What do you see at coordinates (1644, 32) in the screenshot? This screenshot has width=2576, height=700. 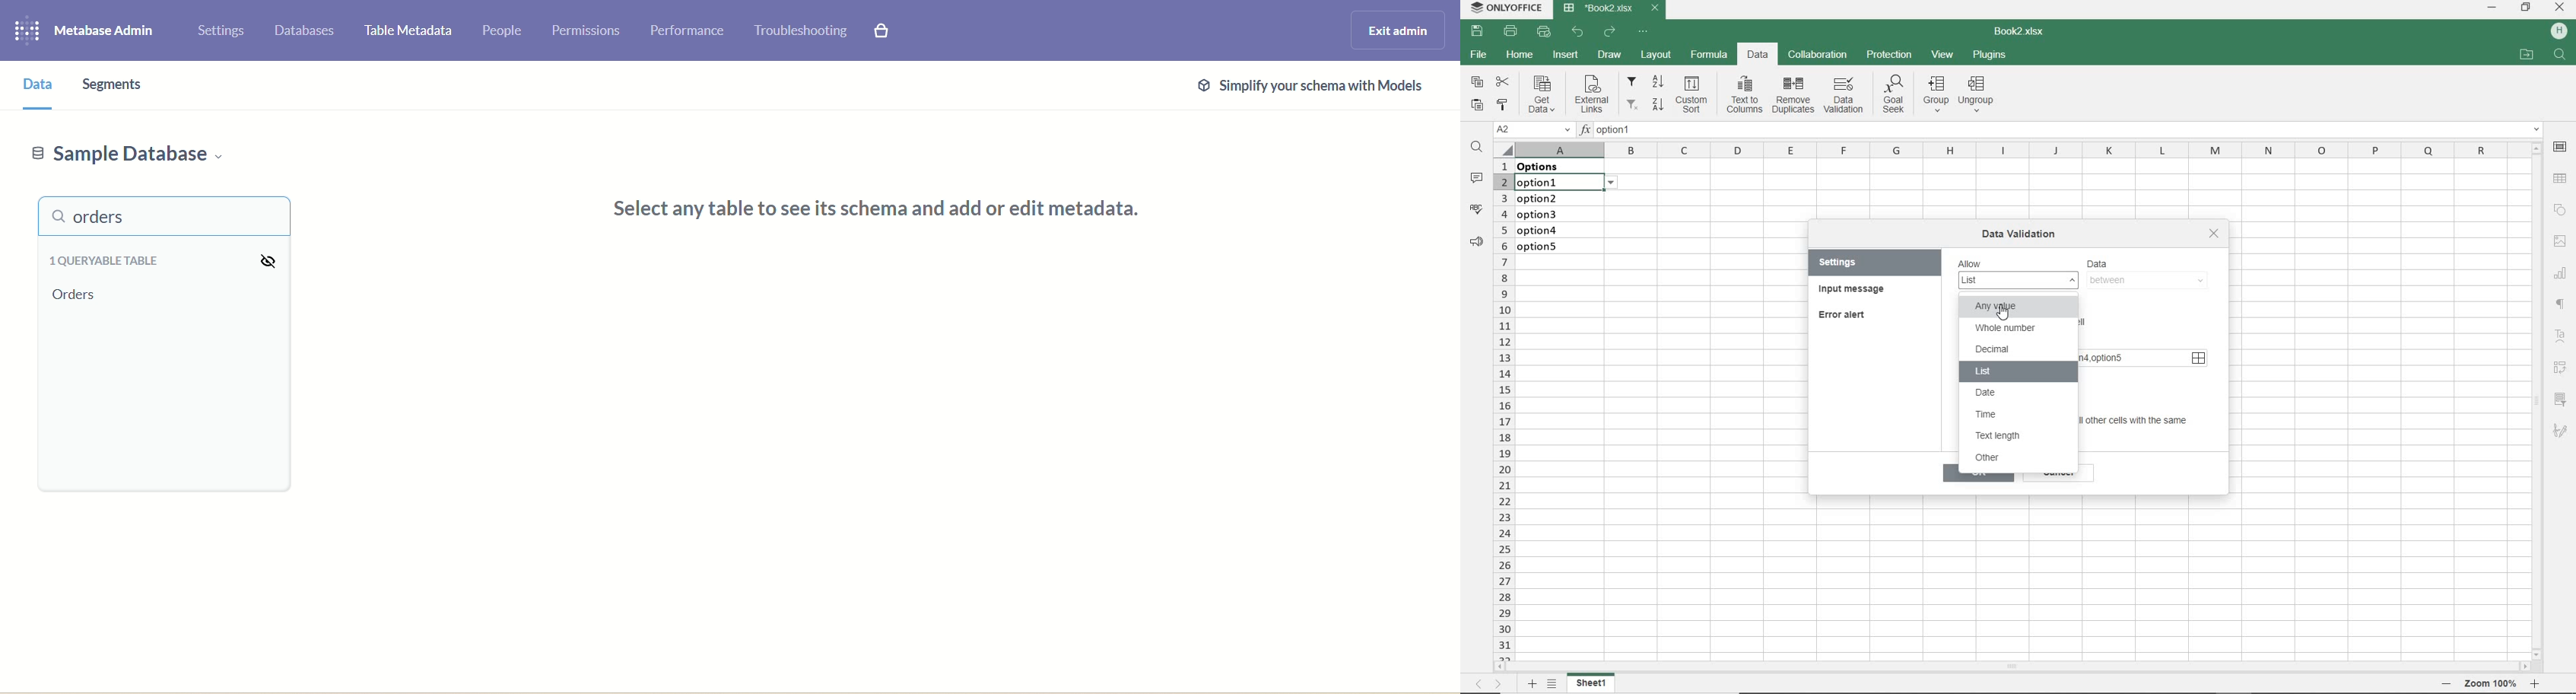 I see `CUSTOMIZE QUICK ACCESS TOOLBAR` at bounding box center [1644, 32].